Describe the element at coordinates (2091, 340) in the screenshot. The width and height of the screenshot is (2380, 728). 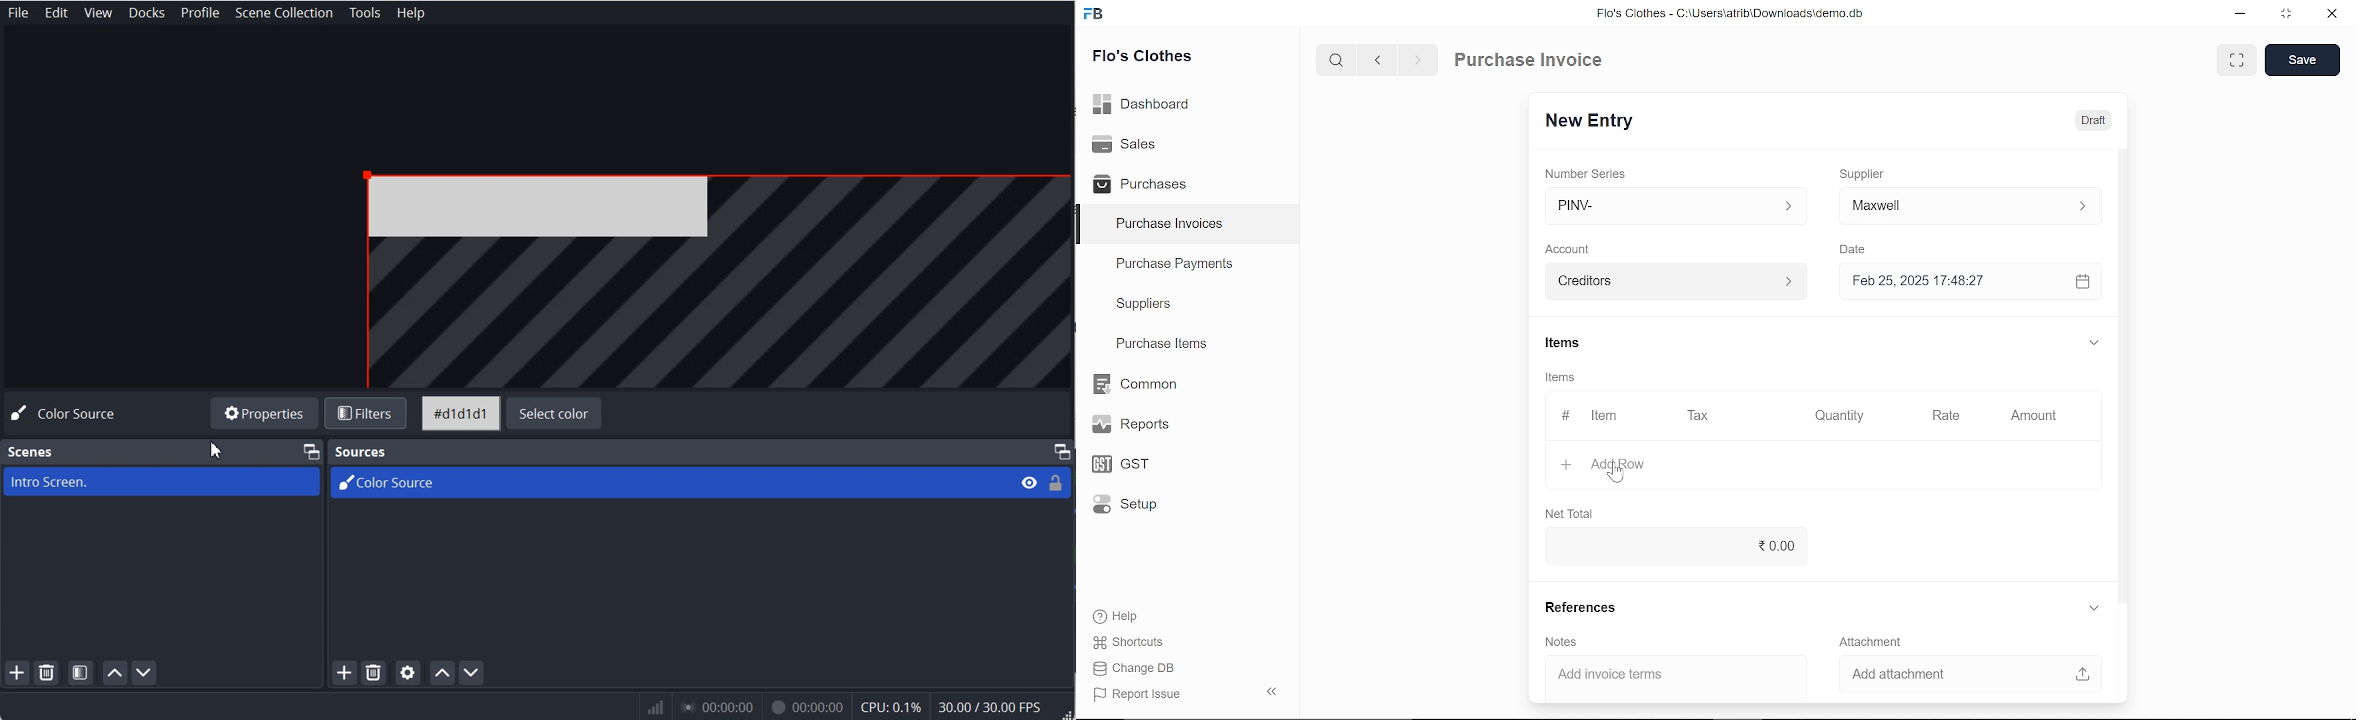
I see `expand` at that location.